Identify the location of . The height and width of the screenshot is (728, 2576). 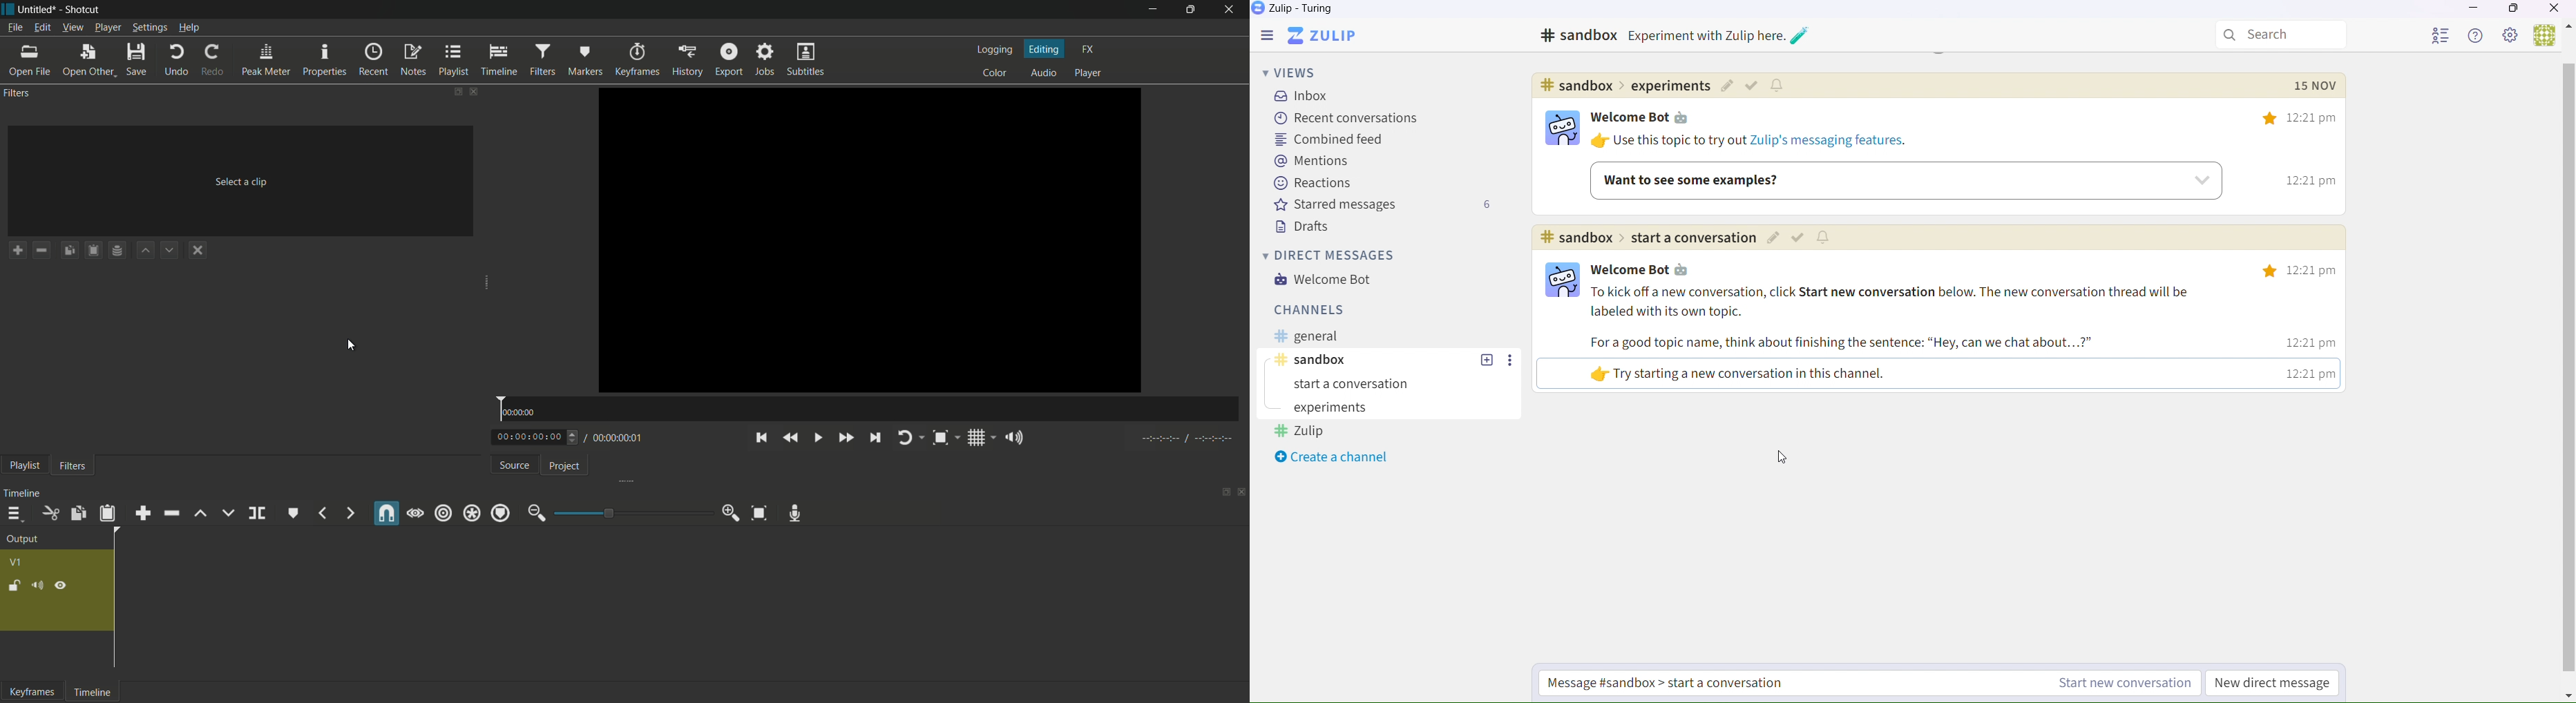
(1718, 36).